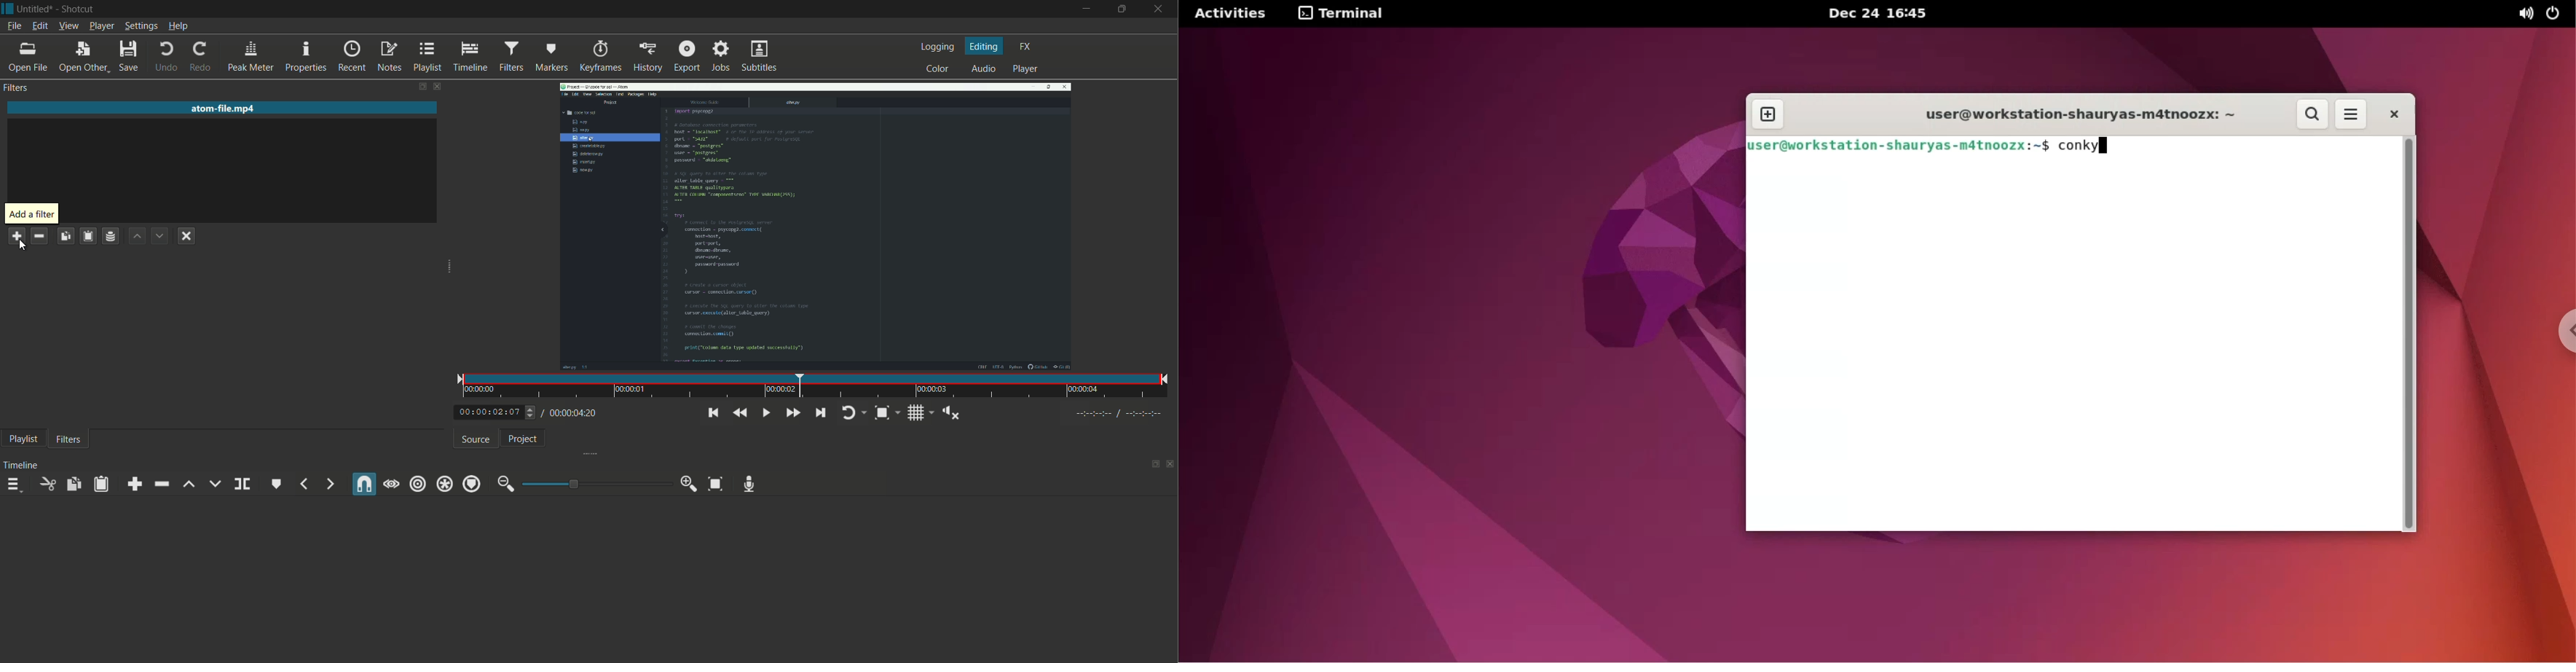 Image resolution: width=2576 pixels, height=672 pixels. Describe the element at coordinates (69, 26) in the screenshot. I see `view menu` at that location.